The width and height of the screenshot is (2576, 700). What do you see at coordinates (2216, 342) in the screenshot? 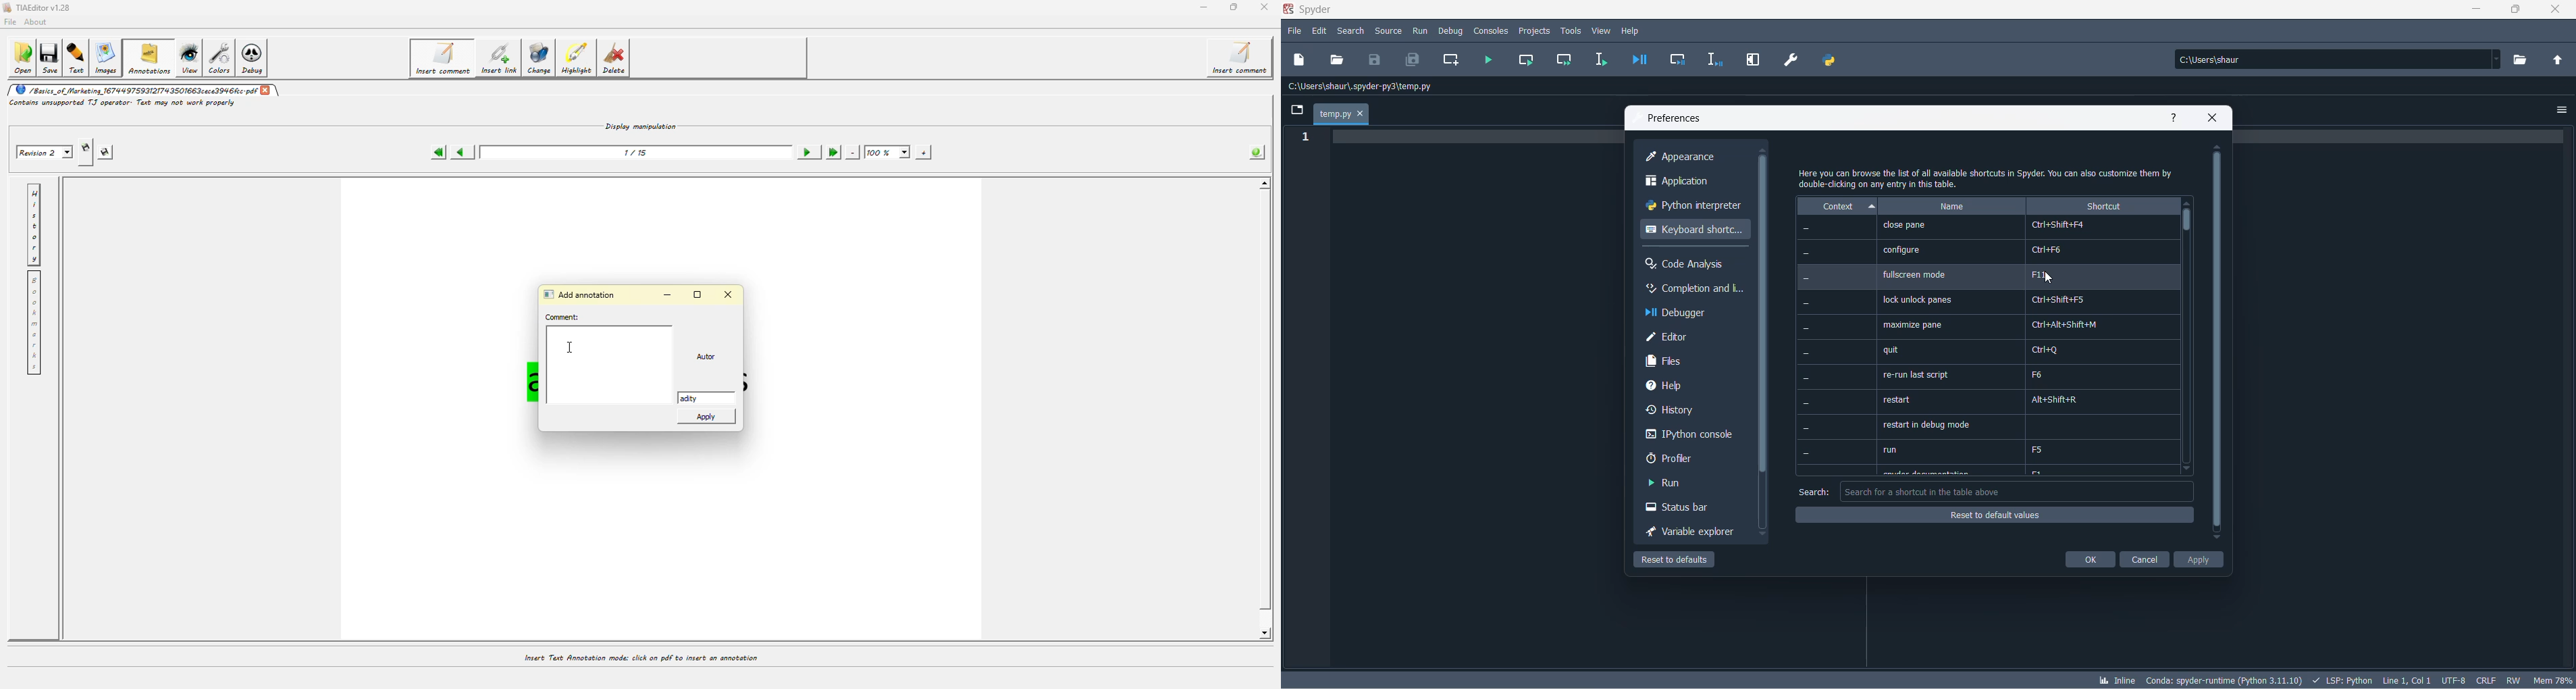
I see `scrollbar` at bounding box center [2216, 342].